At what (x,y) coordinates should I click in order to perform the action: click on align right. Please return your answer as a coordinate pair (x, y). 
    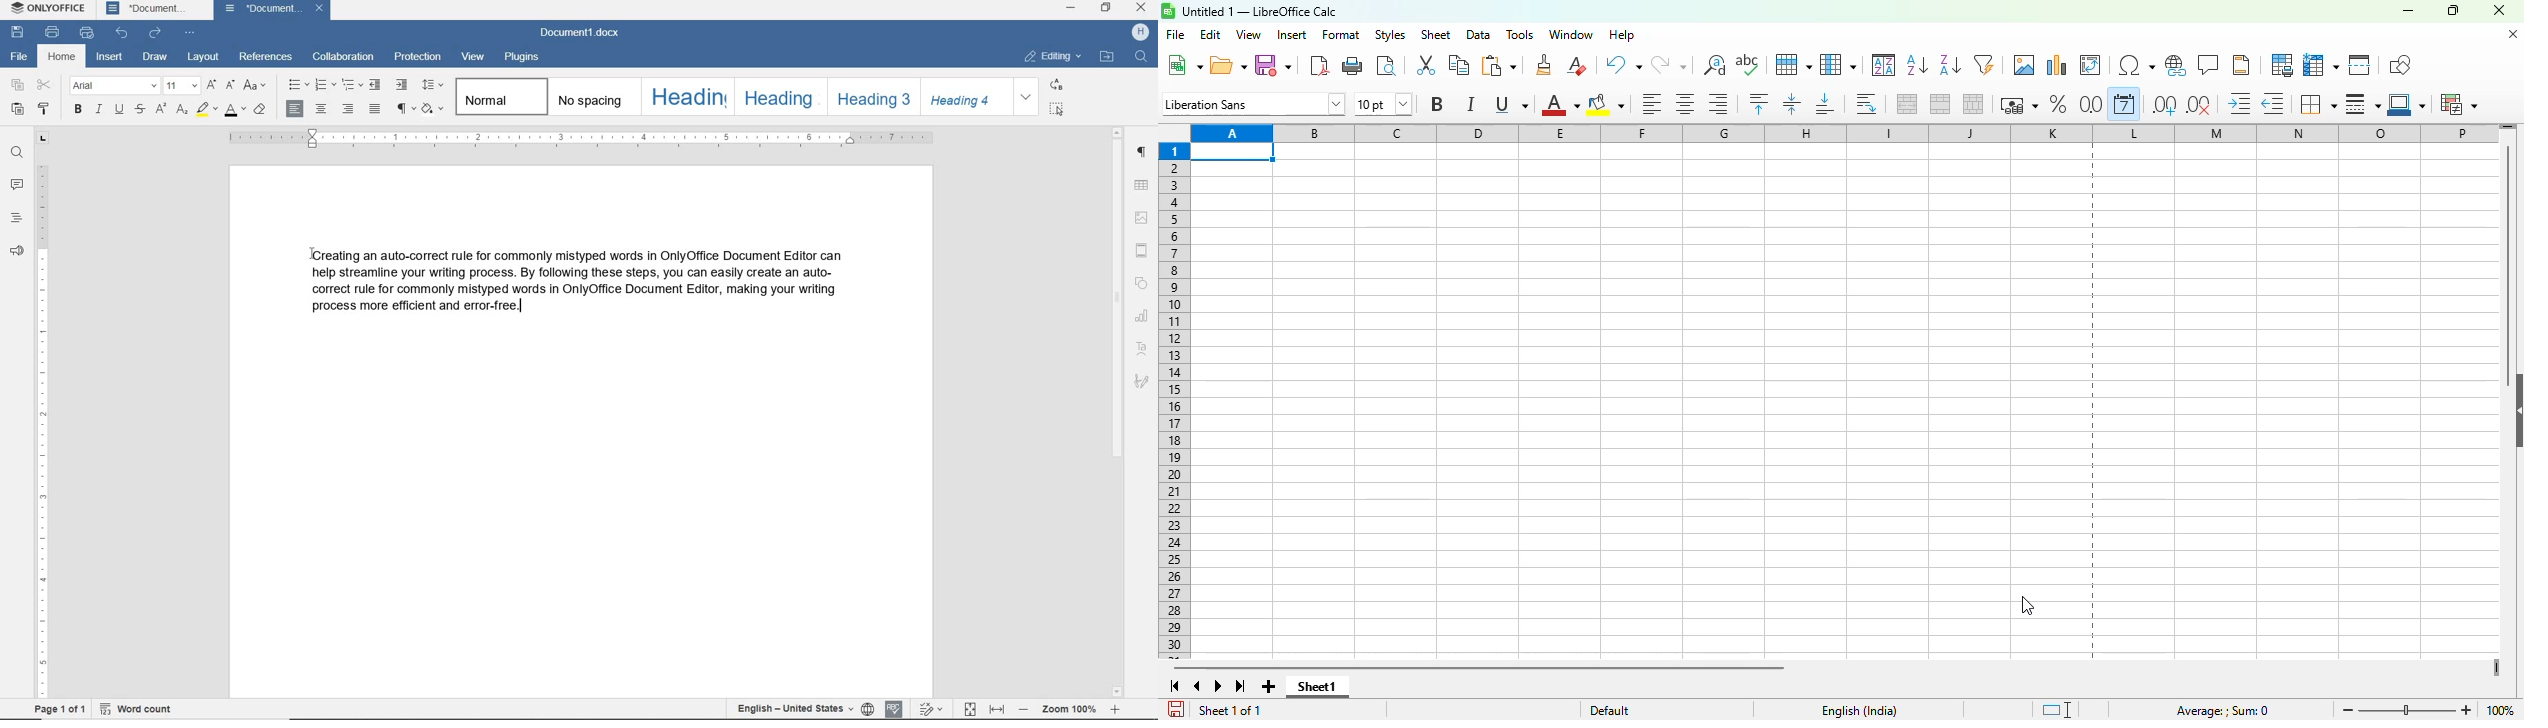
    Looking at the image, I should click on (1718, 104).